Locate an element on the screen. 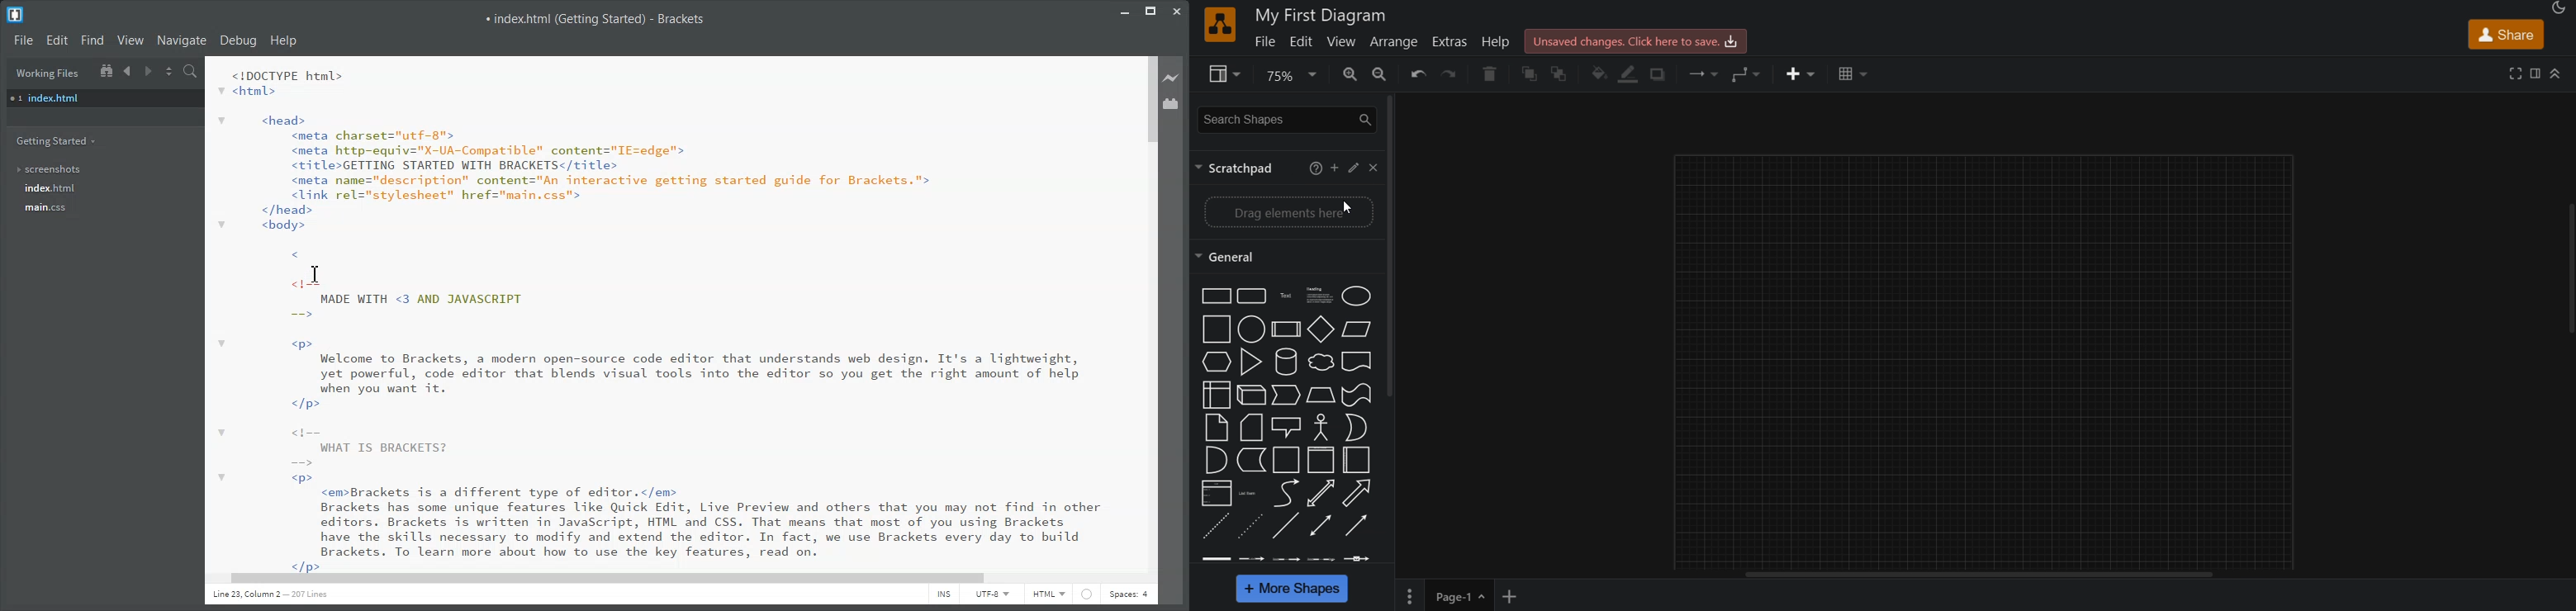 The image size is (2576, 616). to front is located at coordinates (1530, 75).